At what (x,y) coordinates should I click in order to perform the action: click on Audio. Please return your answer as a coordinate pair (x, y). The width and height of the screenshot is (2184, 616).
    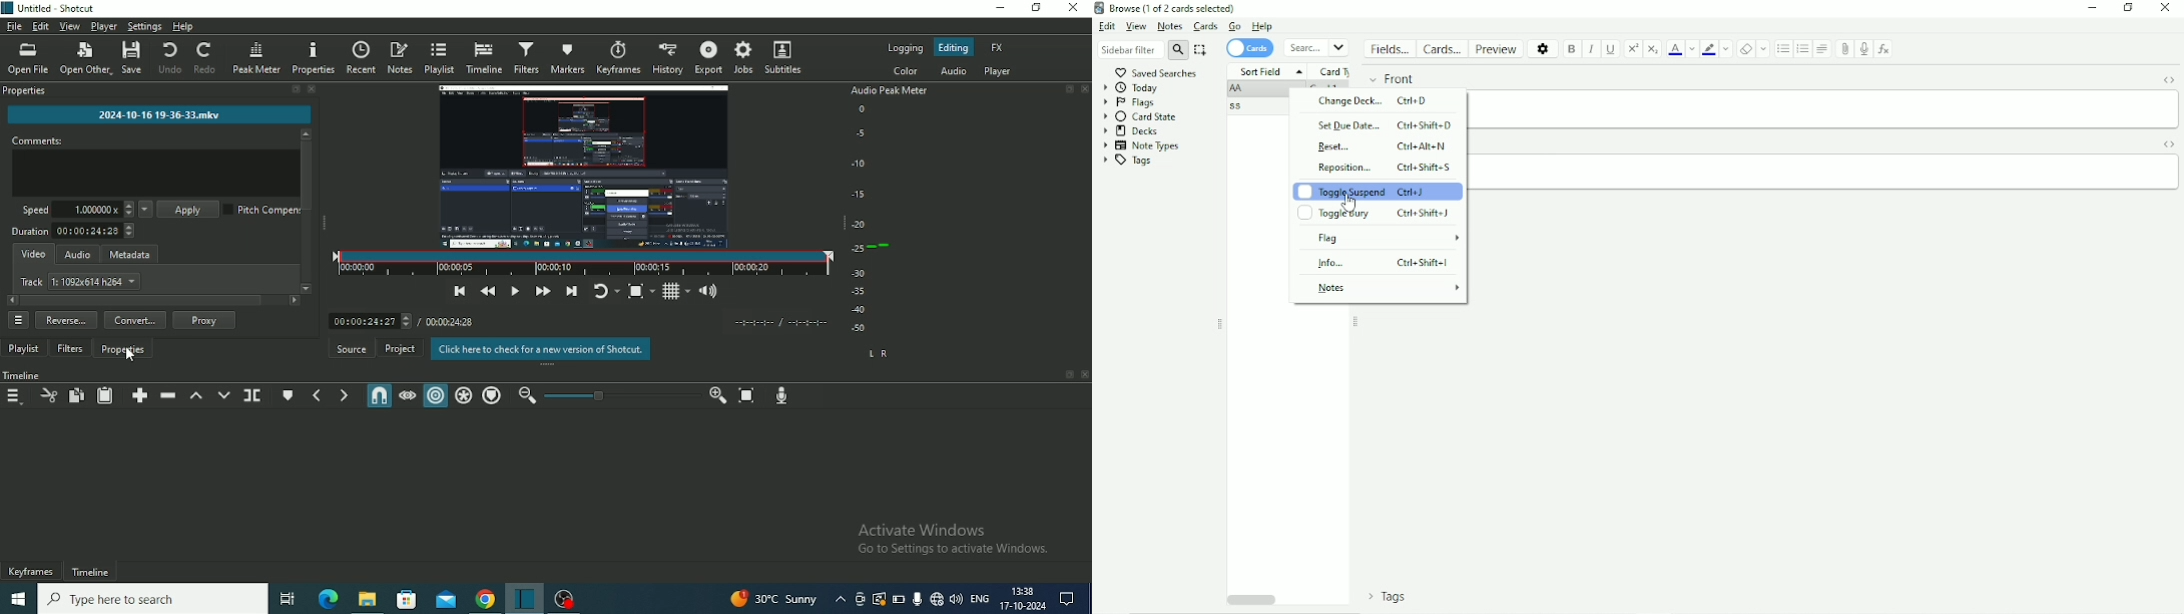
    Looking at the image, I should click on (77, 255).